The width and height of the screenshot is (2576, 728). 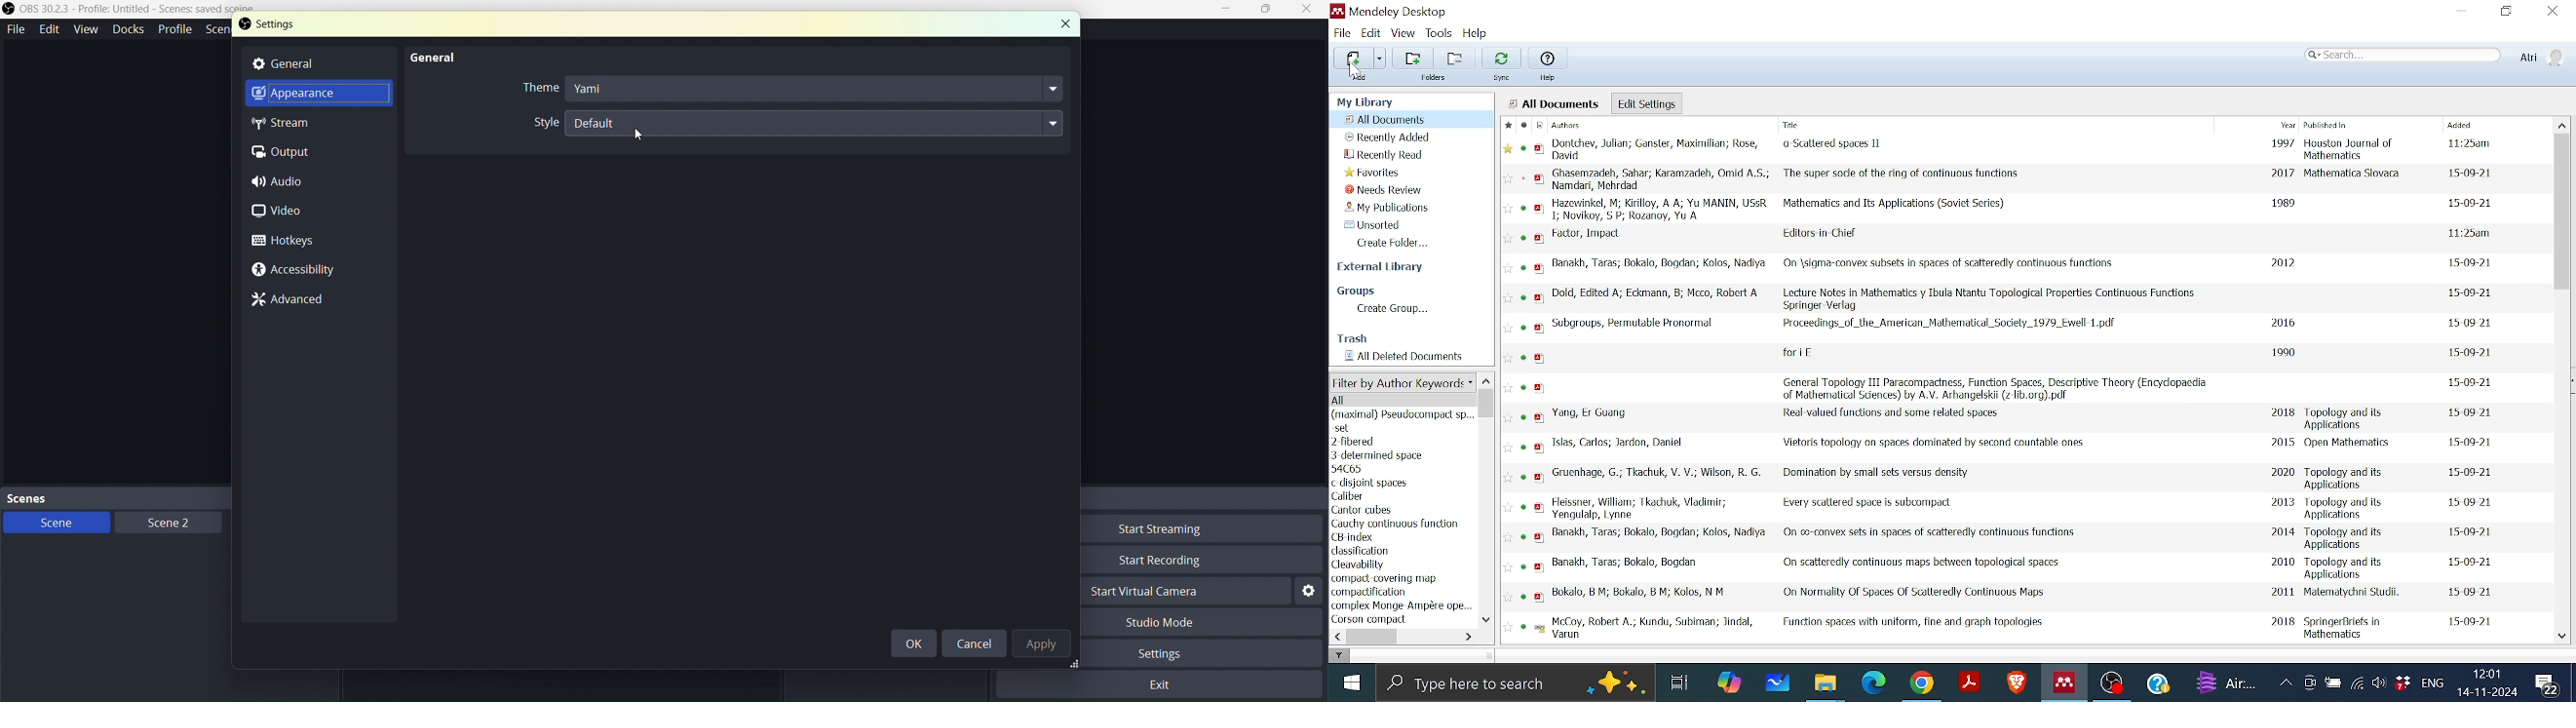 I want to click on Start Recording, so click(x=1188, y=559).